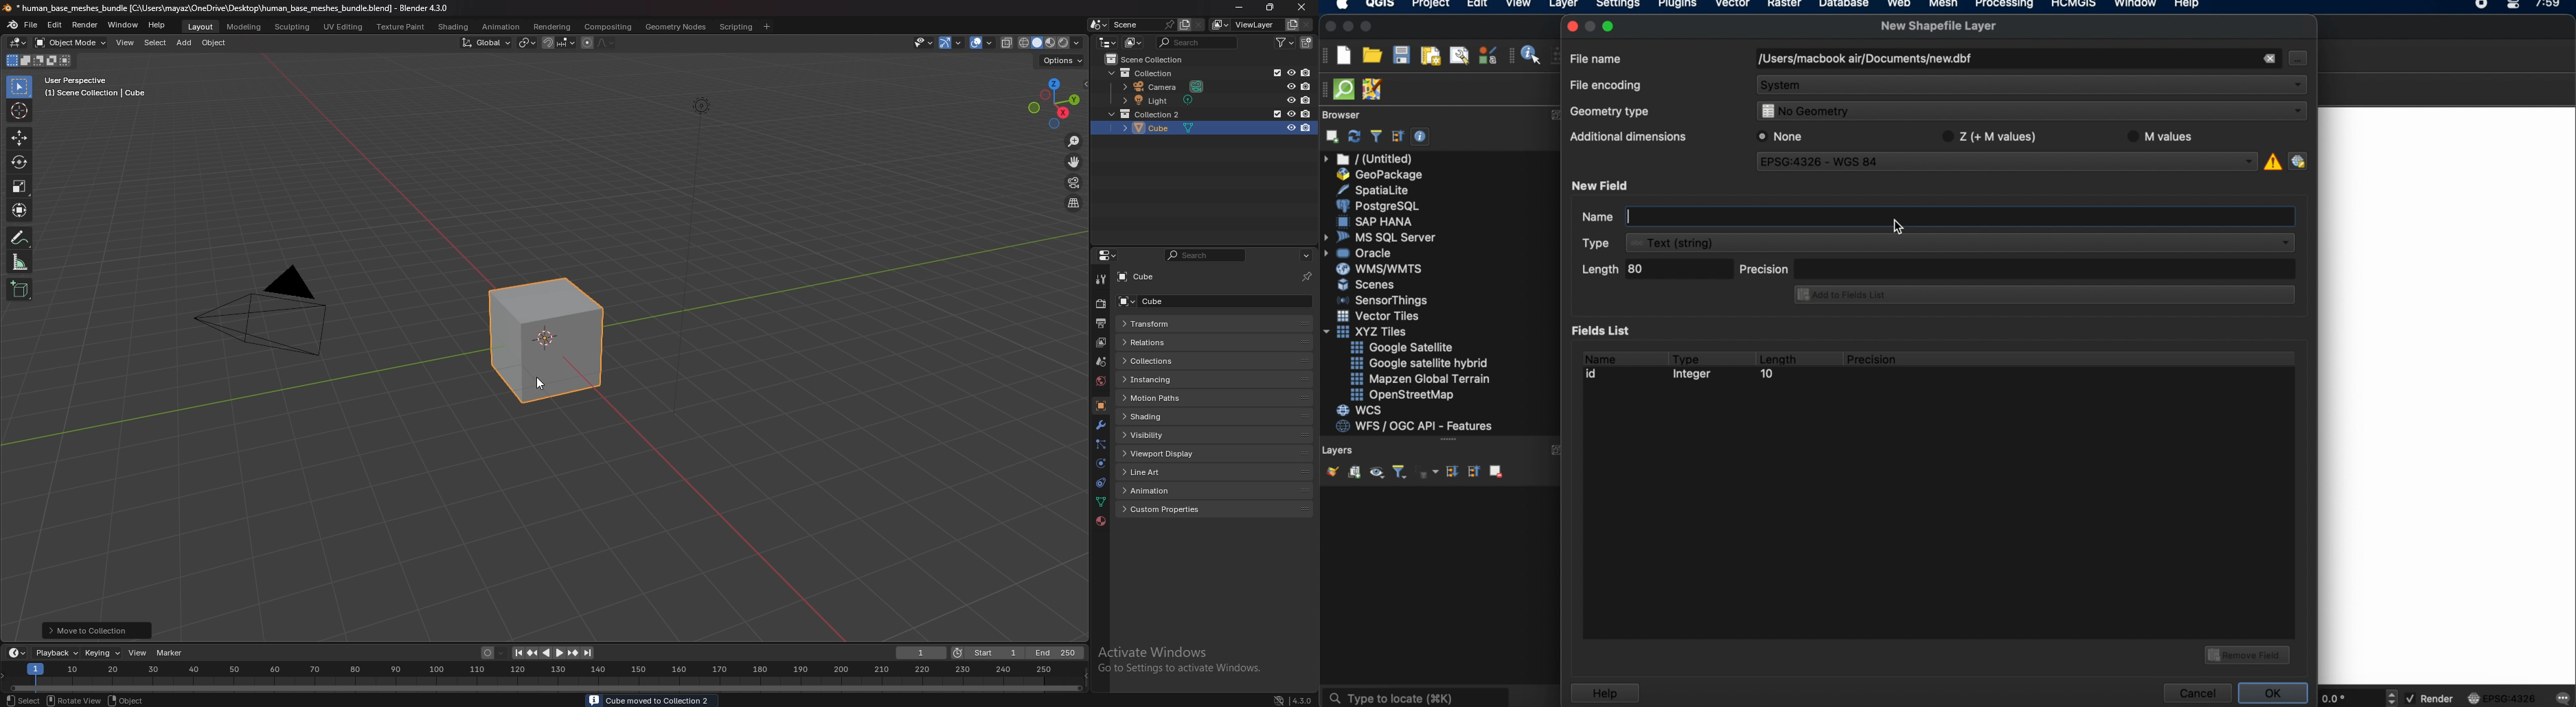 The width and height of the screenshot is (2576, 728). I want to click on add selected layers, so click(1330, 136).